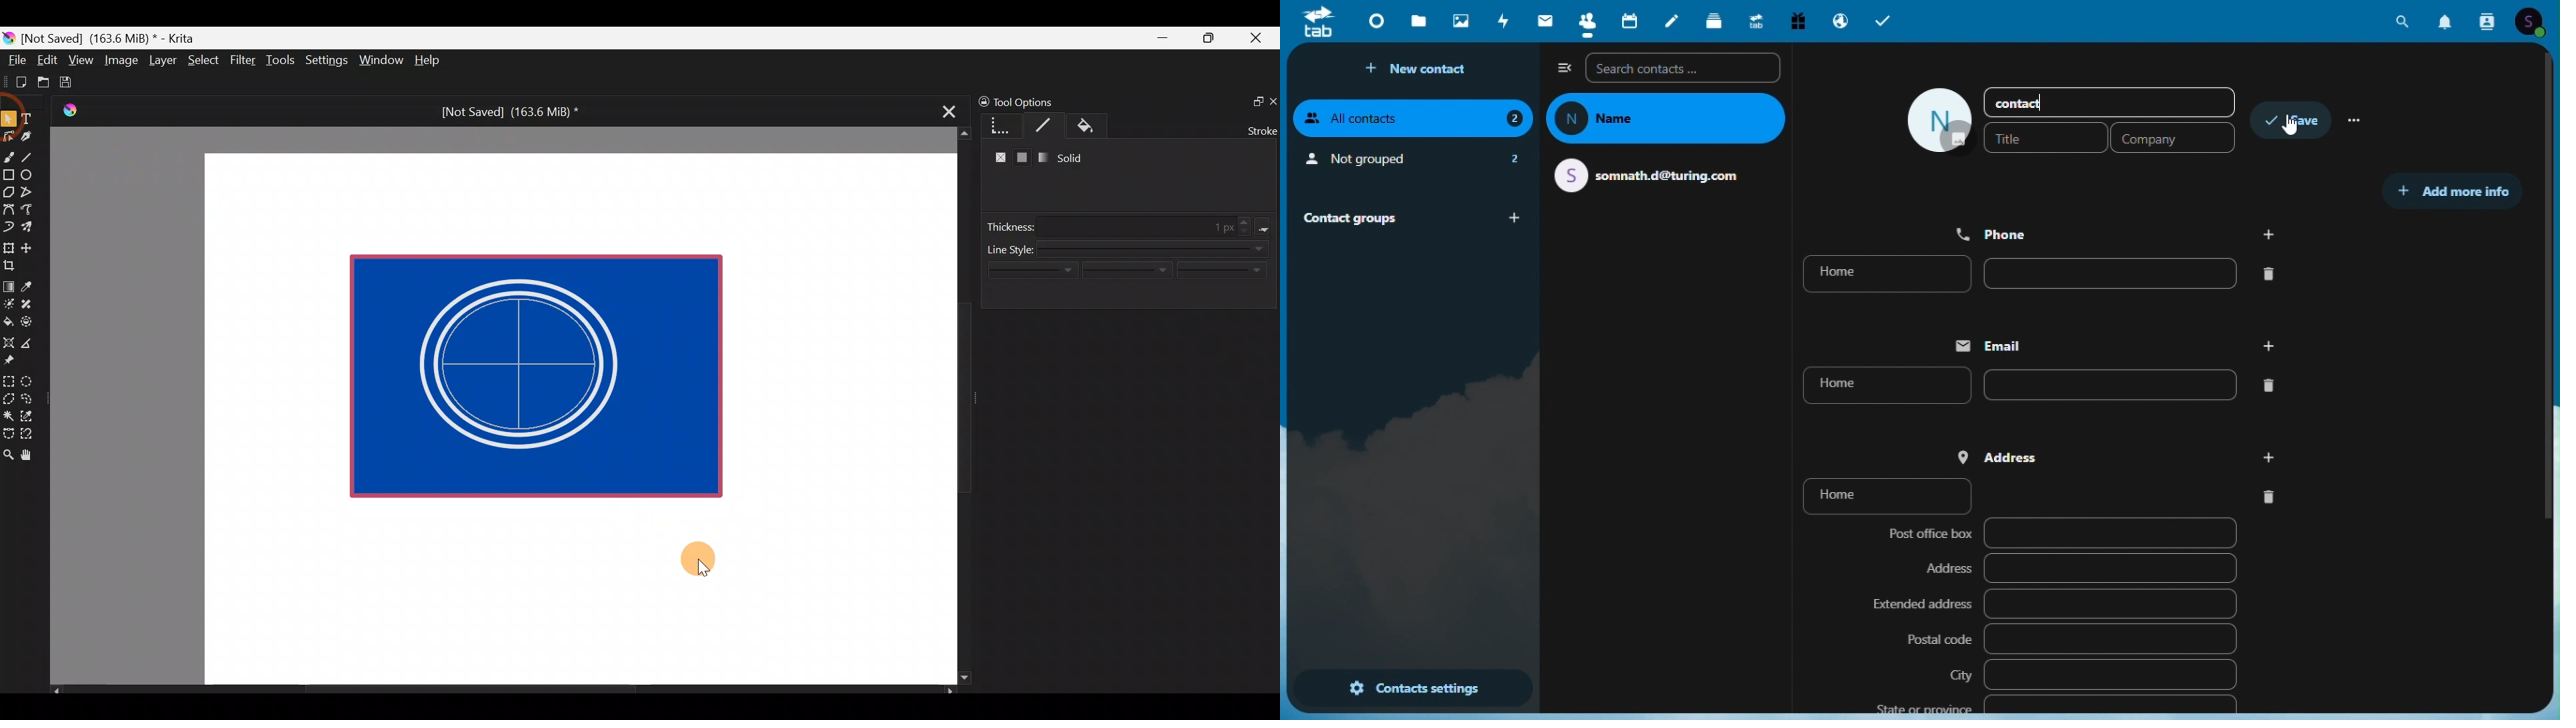  Describe the element at coordinates (1684, 68) in the screenshot. I see `Search contacts` at that location.